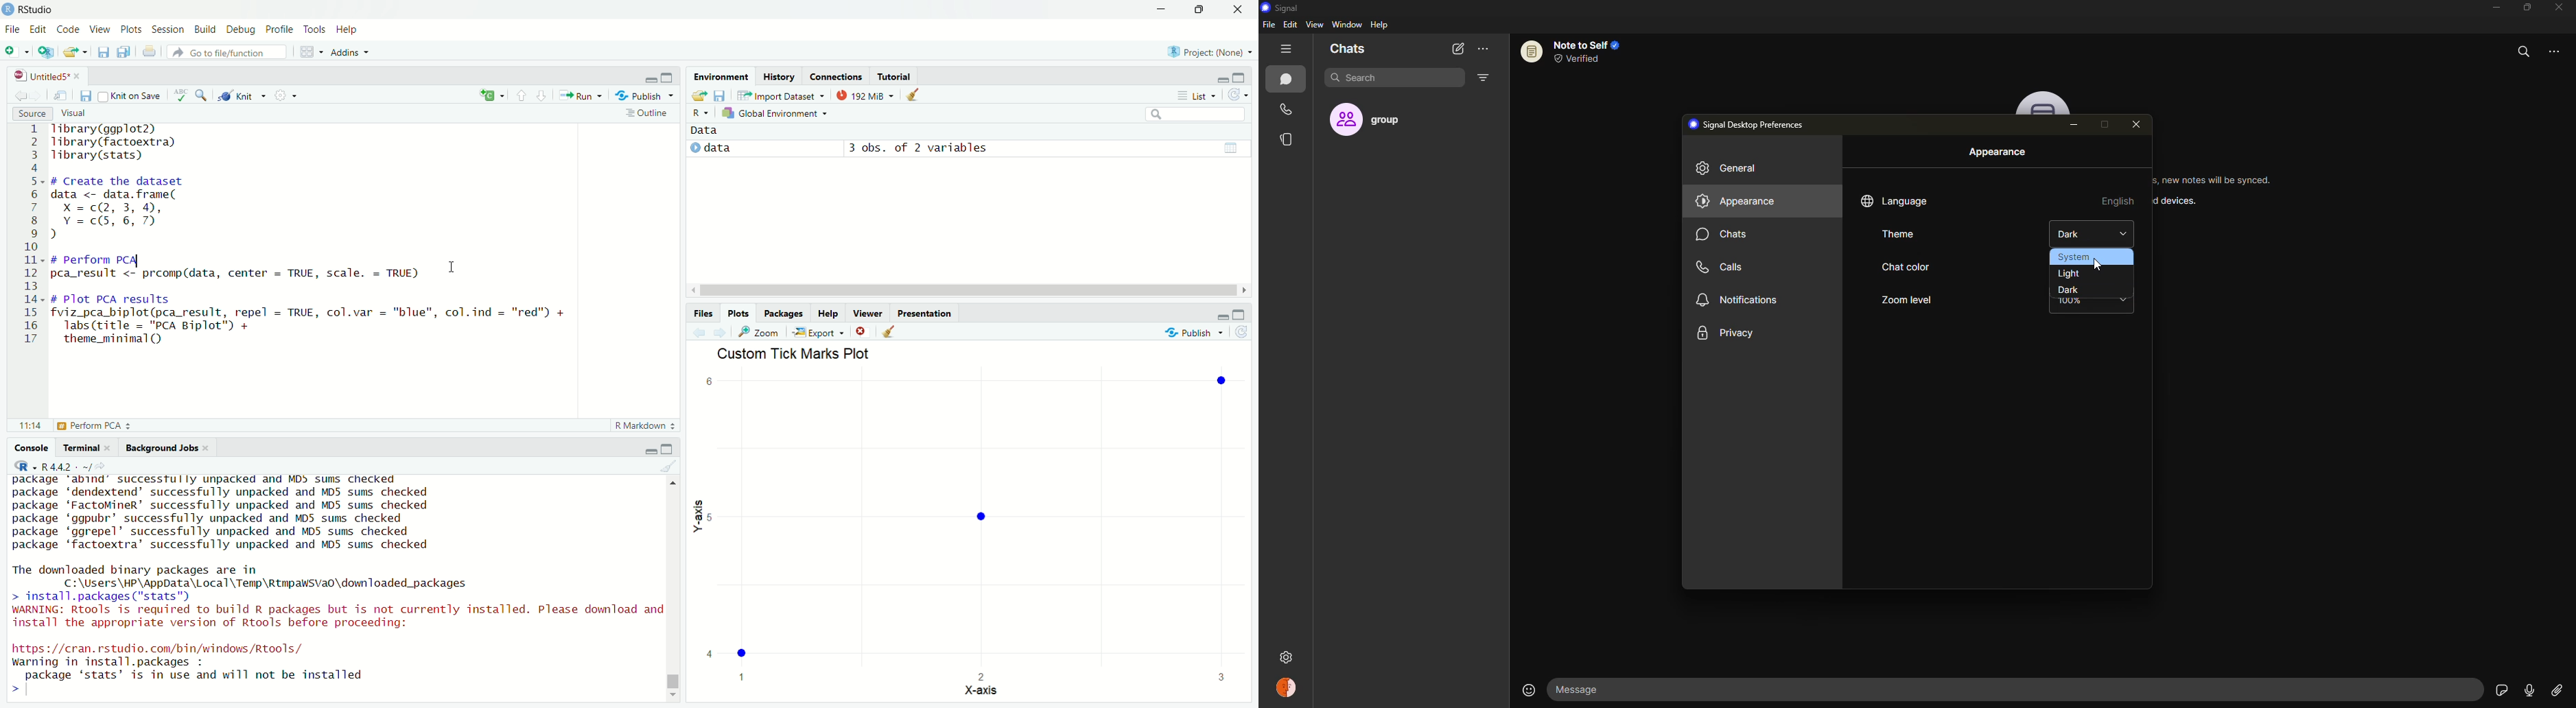 The width and height of the screenshot is (2576, 728). What do you see at coordinates (101, 30) in the screenshot?
I see `View` at bounding box center [101, 30].